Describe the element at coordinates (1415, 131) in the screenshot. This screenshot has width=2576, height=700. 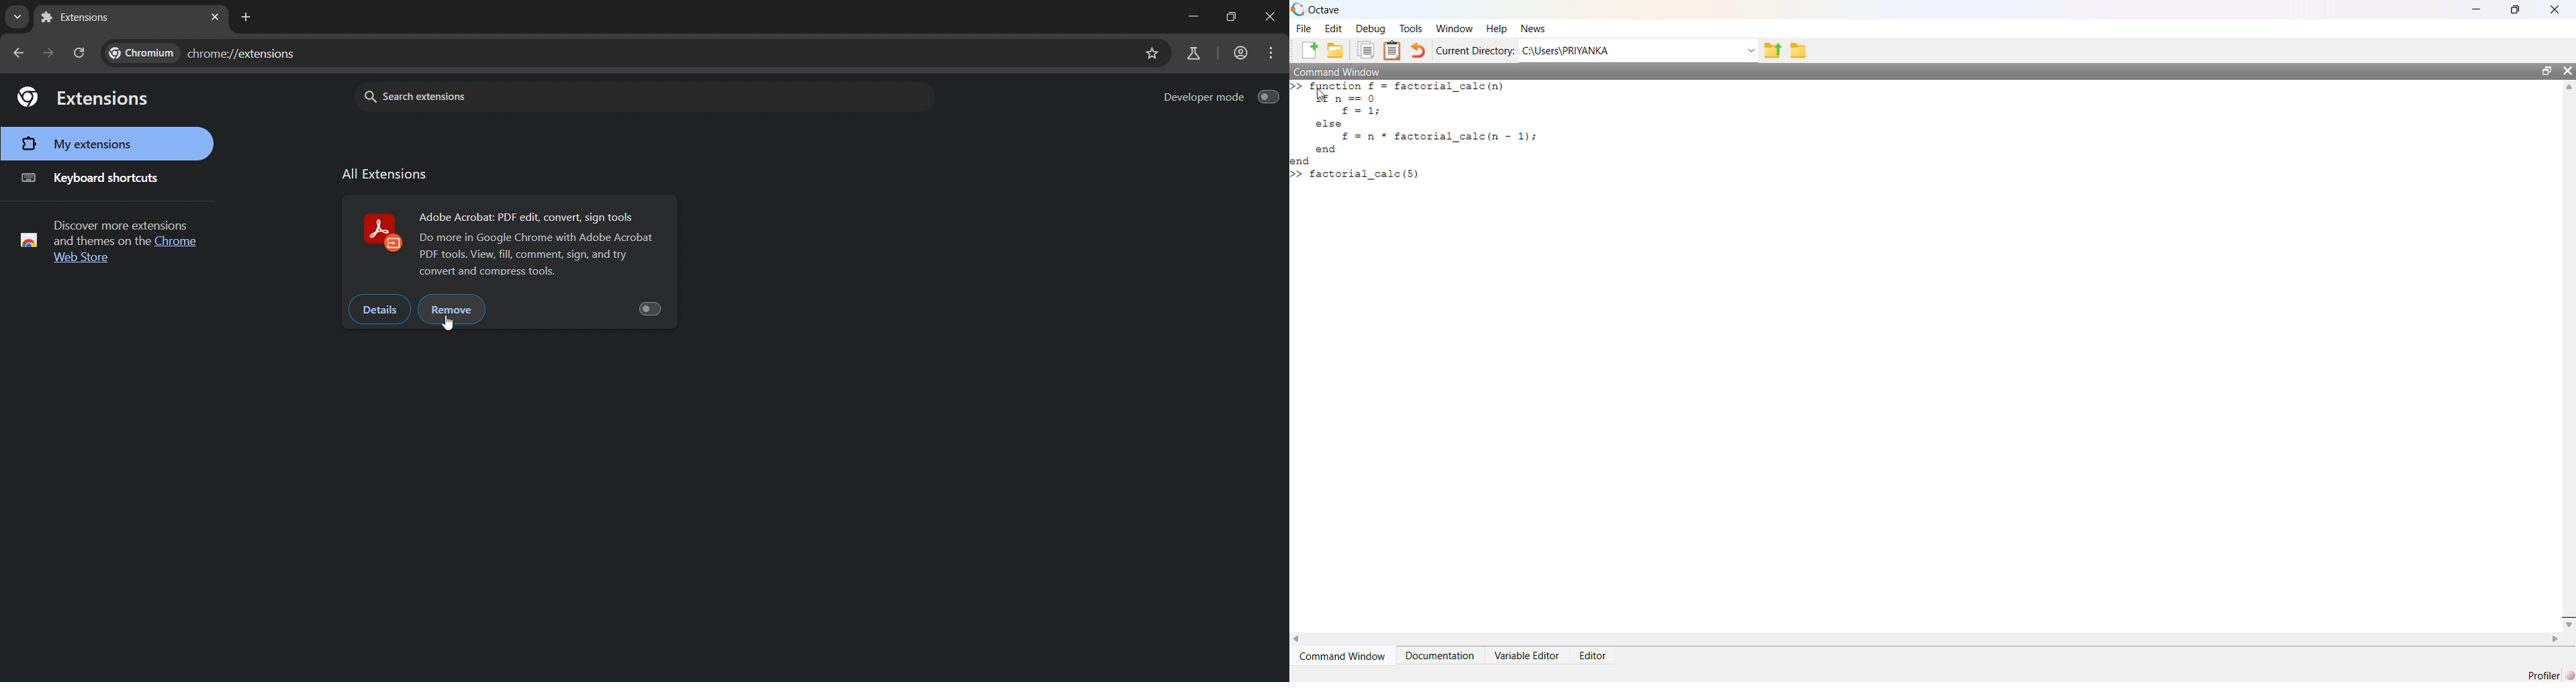
I see `>> function f = factorial_calc(n) if n == 0 f=1; else f =n * factorial calc(n - 1); end end >> factorial_calc(5)` at that location.